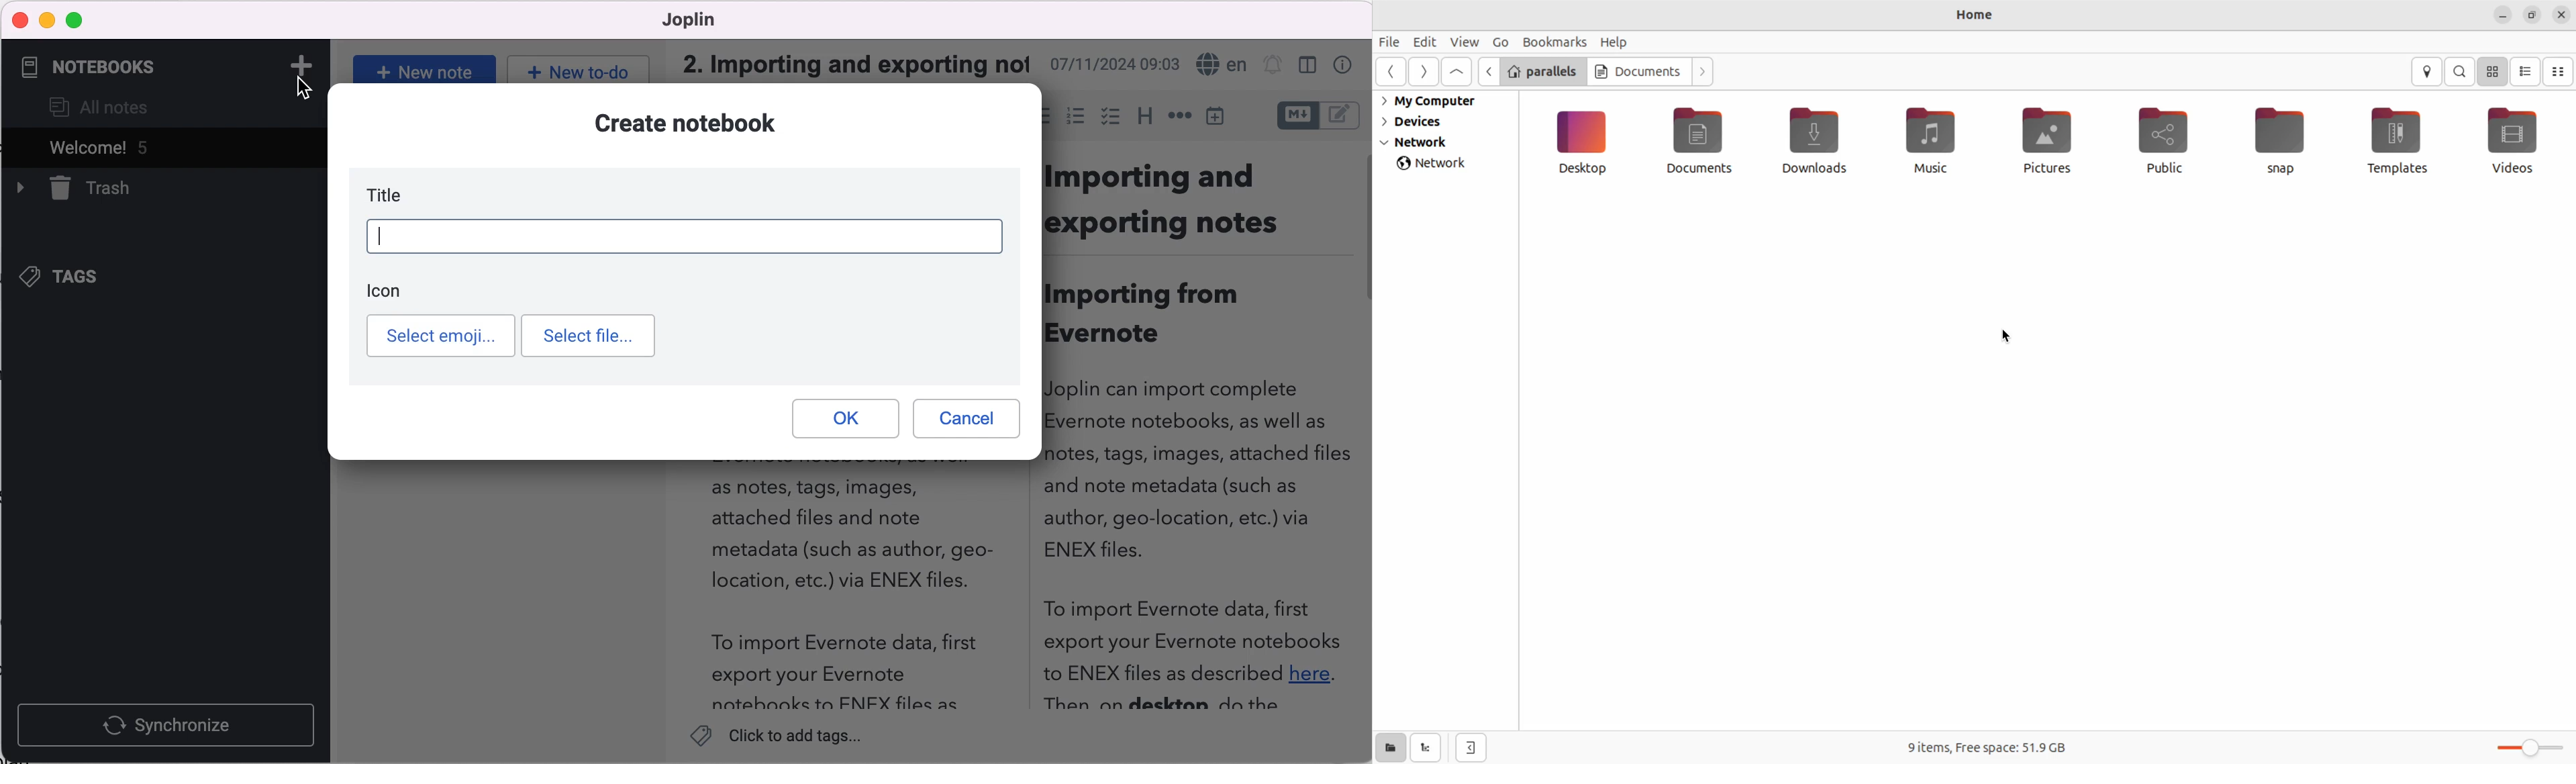 Image resolution: width=2576 pixels, height=784 pixels. What do you see at coordinates (590, 336) in the screenshot?
I see `select file` at bounding box center [590, 336].